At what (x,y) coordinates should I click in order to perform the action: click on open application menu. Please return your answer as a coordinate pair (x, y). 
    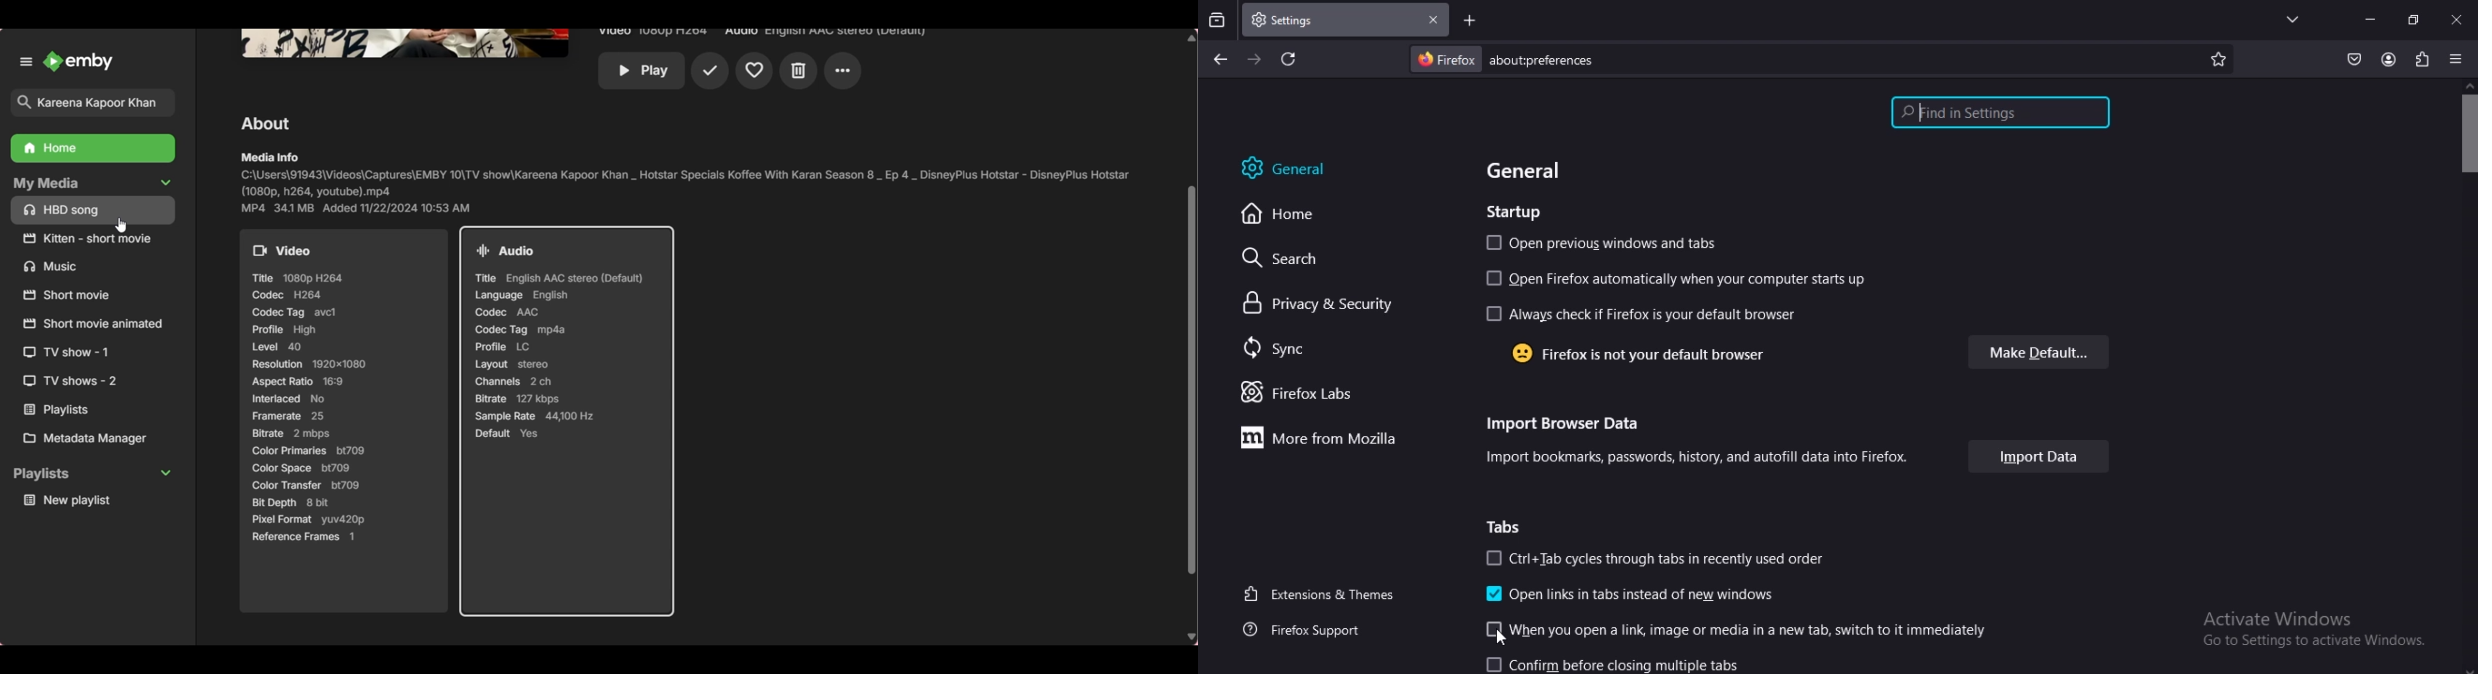
    Looking at the image, I should click on (2456, 57).